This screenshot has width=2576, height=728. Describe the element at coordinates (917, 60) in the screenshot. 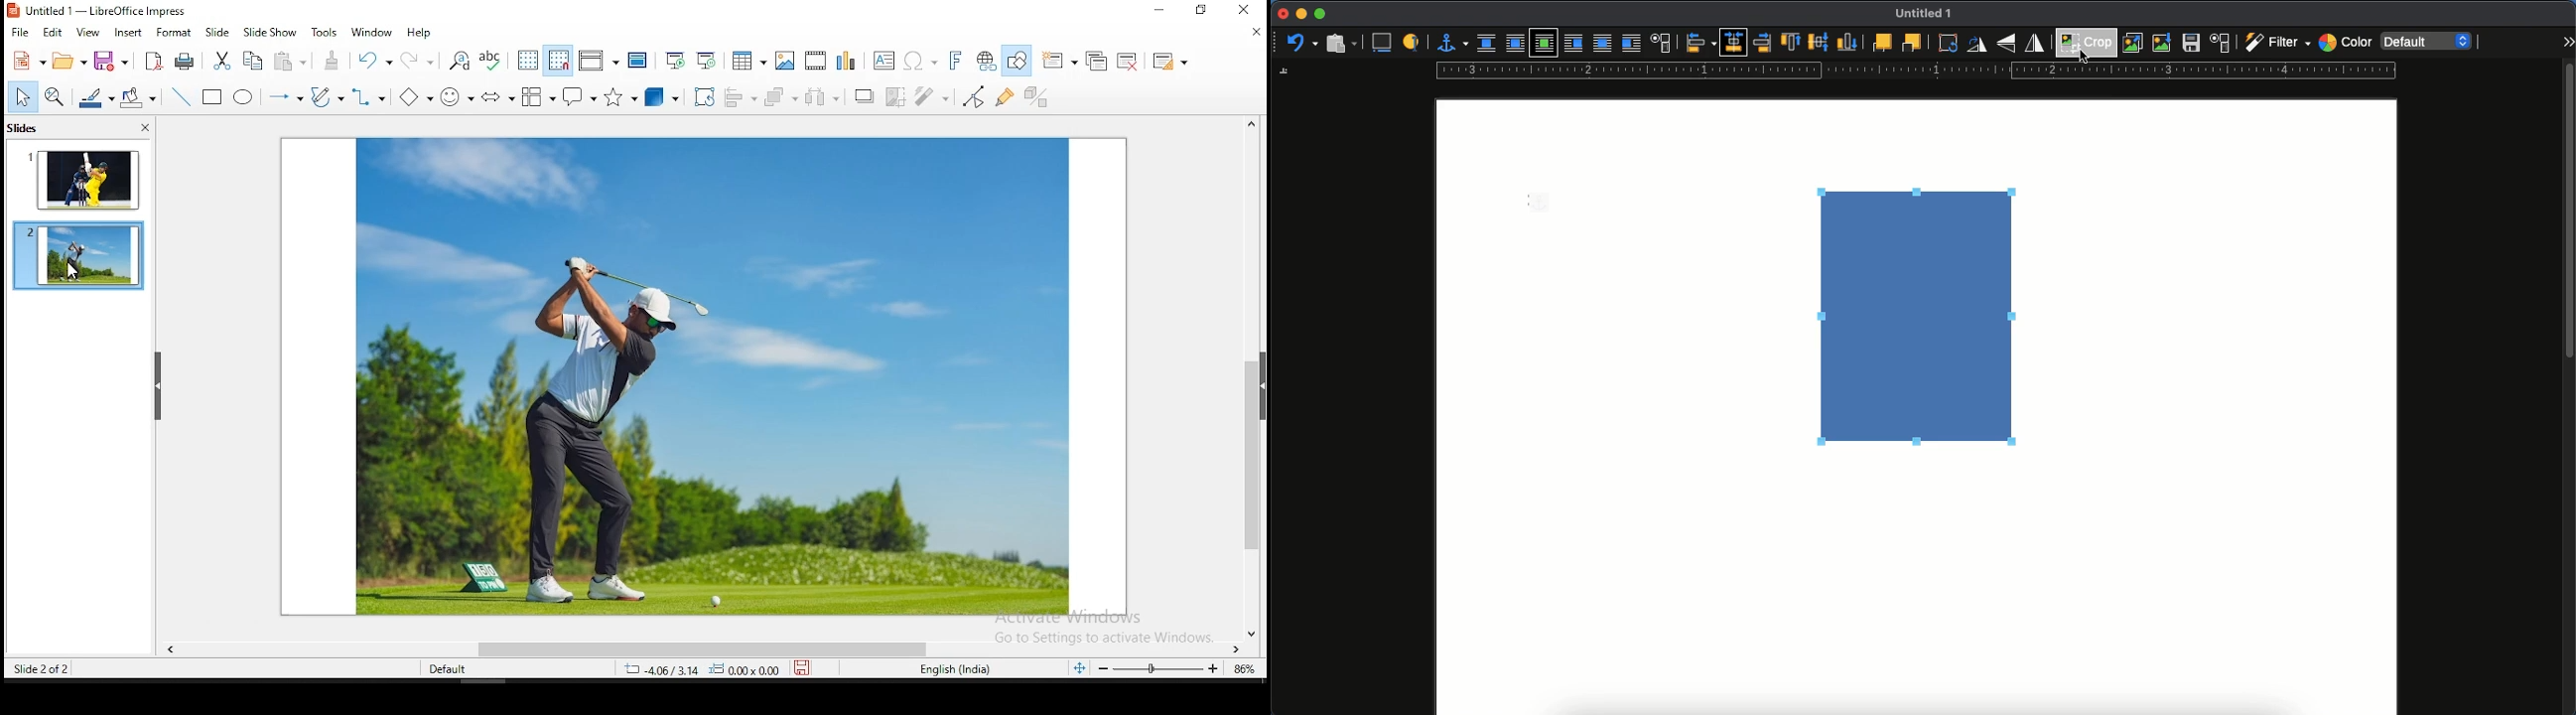

I see `insert special characters` at that location.